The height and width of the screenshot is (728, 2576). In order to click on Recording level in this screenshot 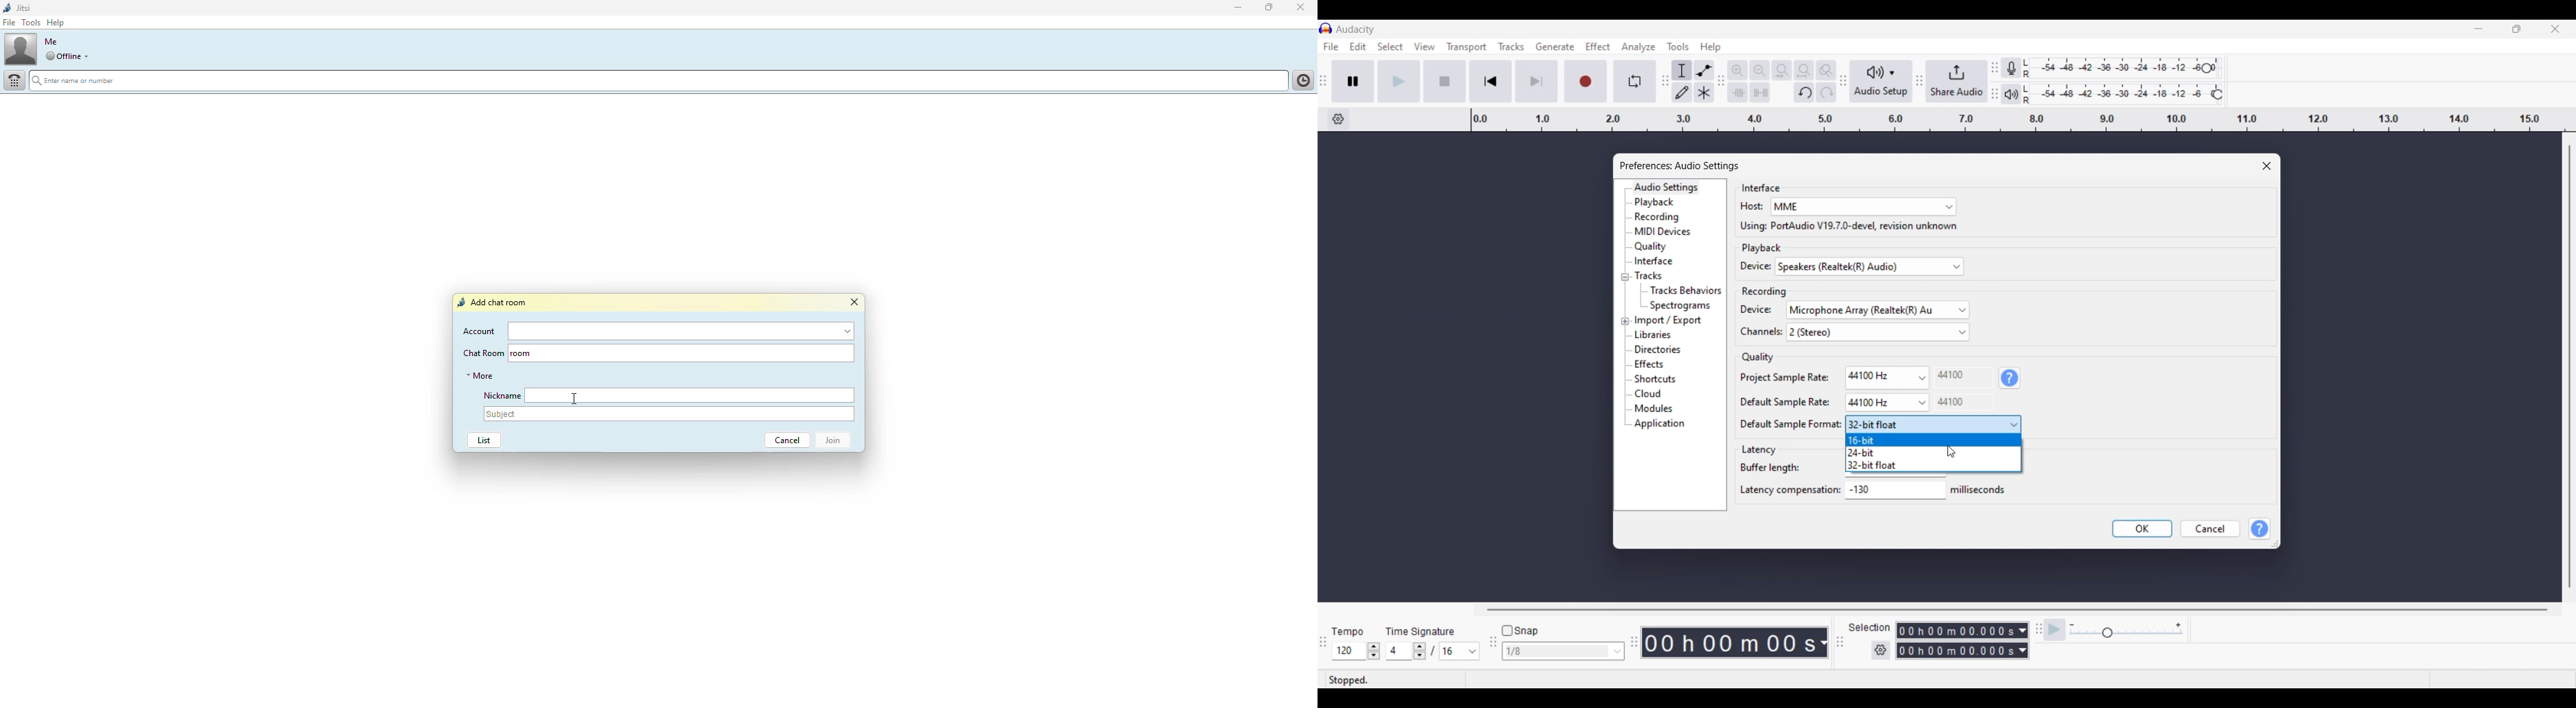, I will do `click(2120, 69)`.